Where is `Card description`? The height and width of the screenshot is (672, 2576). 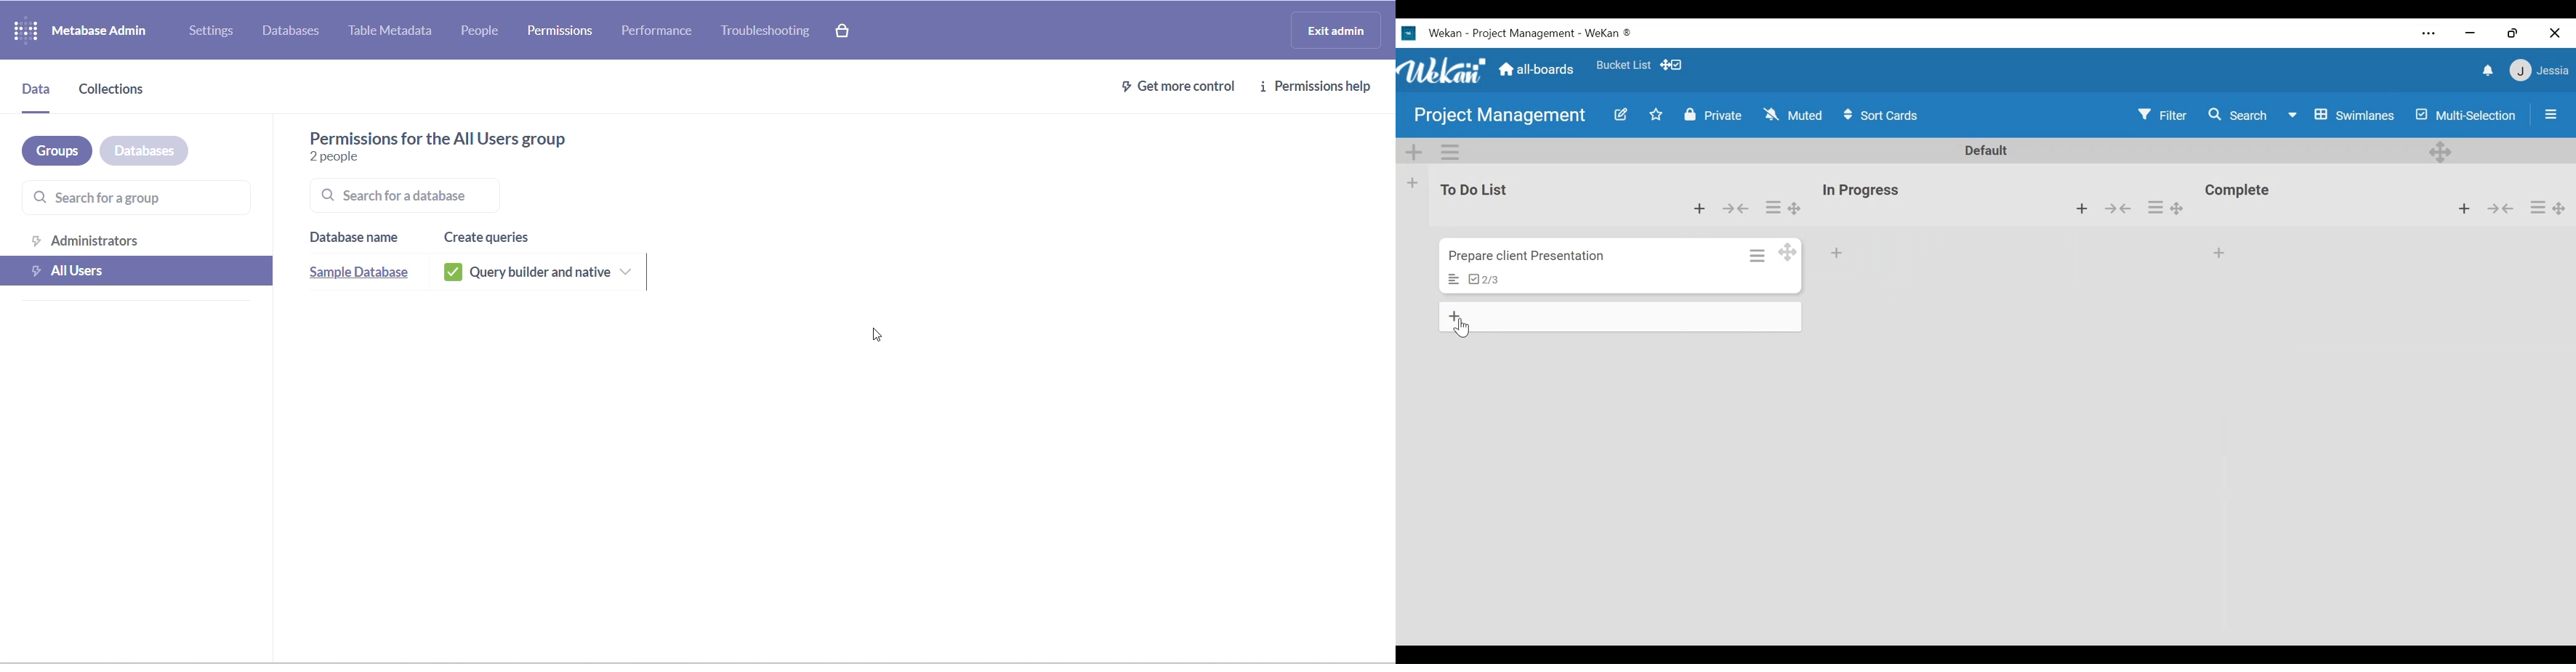 Card description is located at coordinates (1454, 280).